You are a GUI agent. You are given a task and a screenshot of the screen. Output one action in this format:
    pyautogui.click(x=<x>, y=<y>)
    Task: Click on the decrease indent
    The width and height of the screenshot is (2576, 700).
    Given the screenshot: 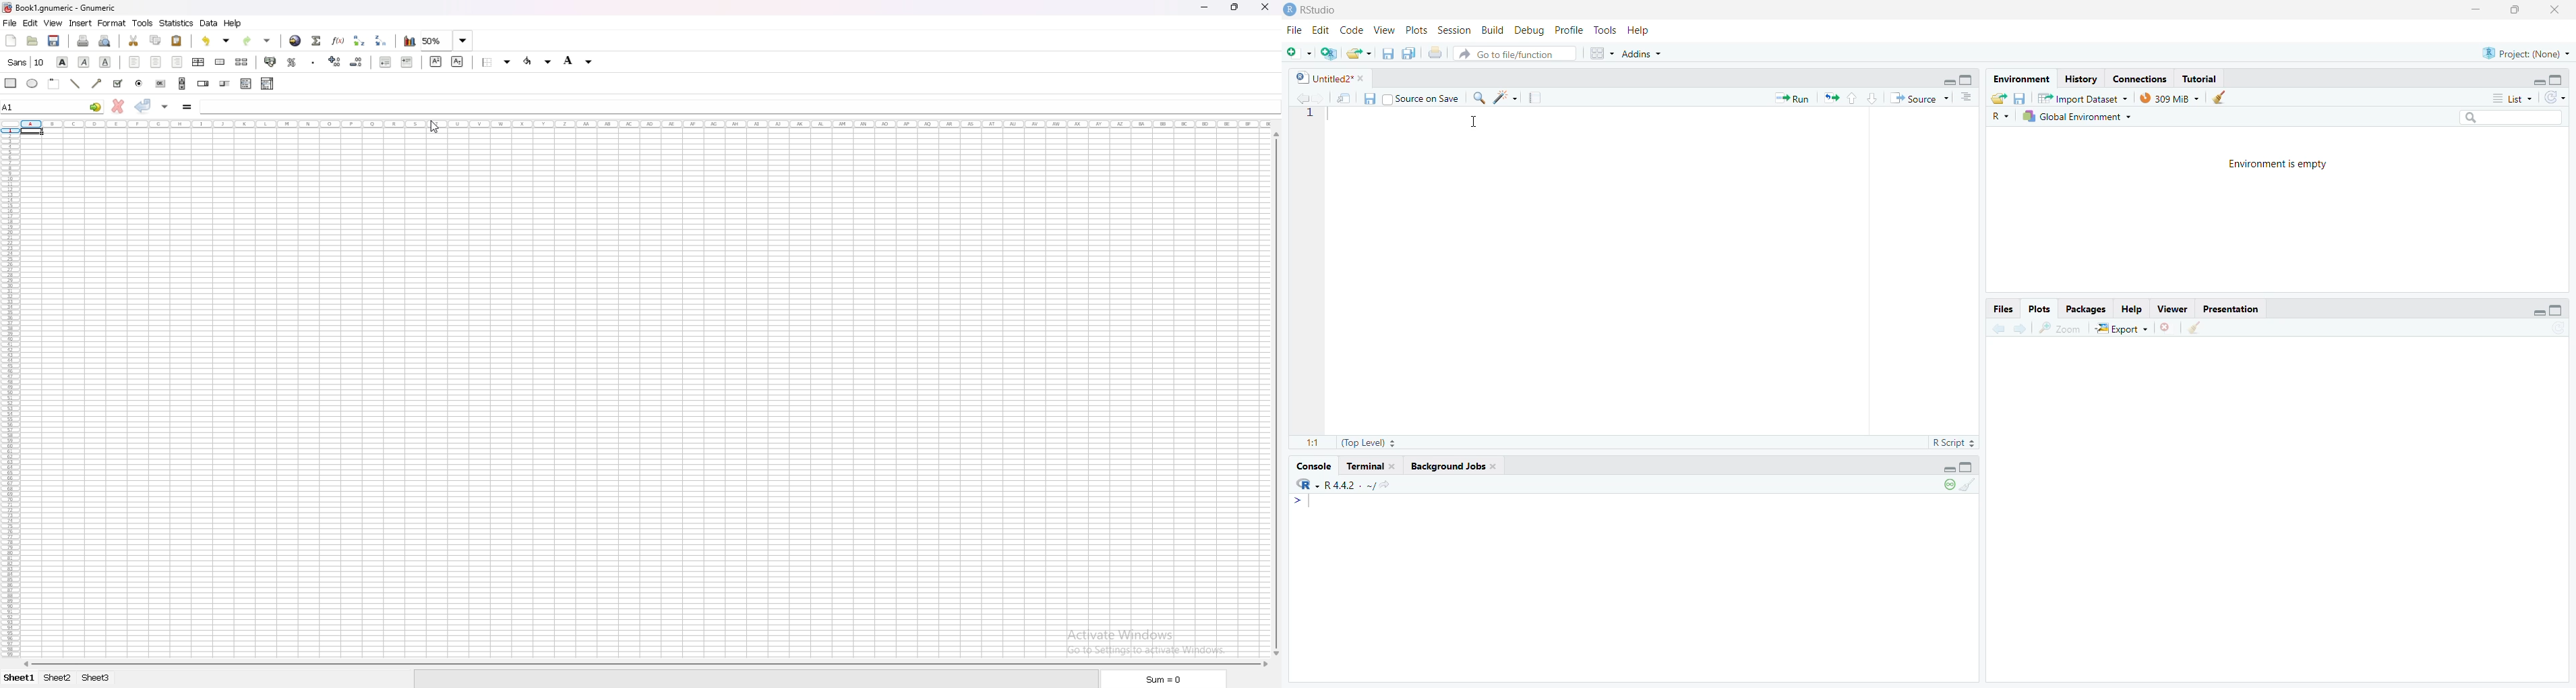 What is the action you would take?
    pyautogui.click(x=386, y=63)
    